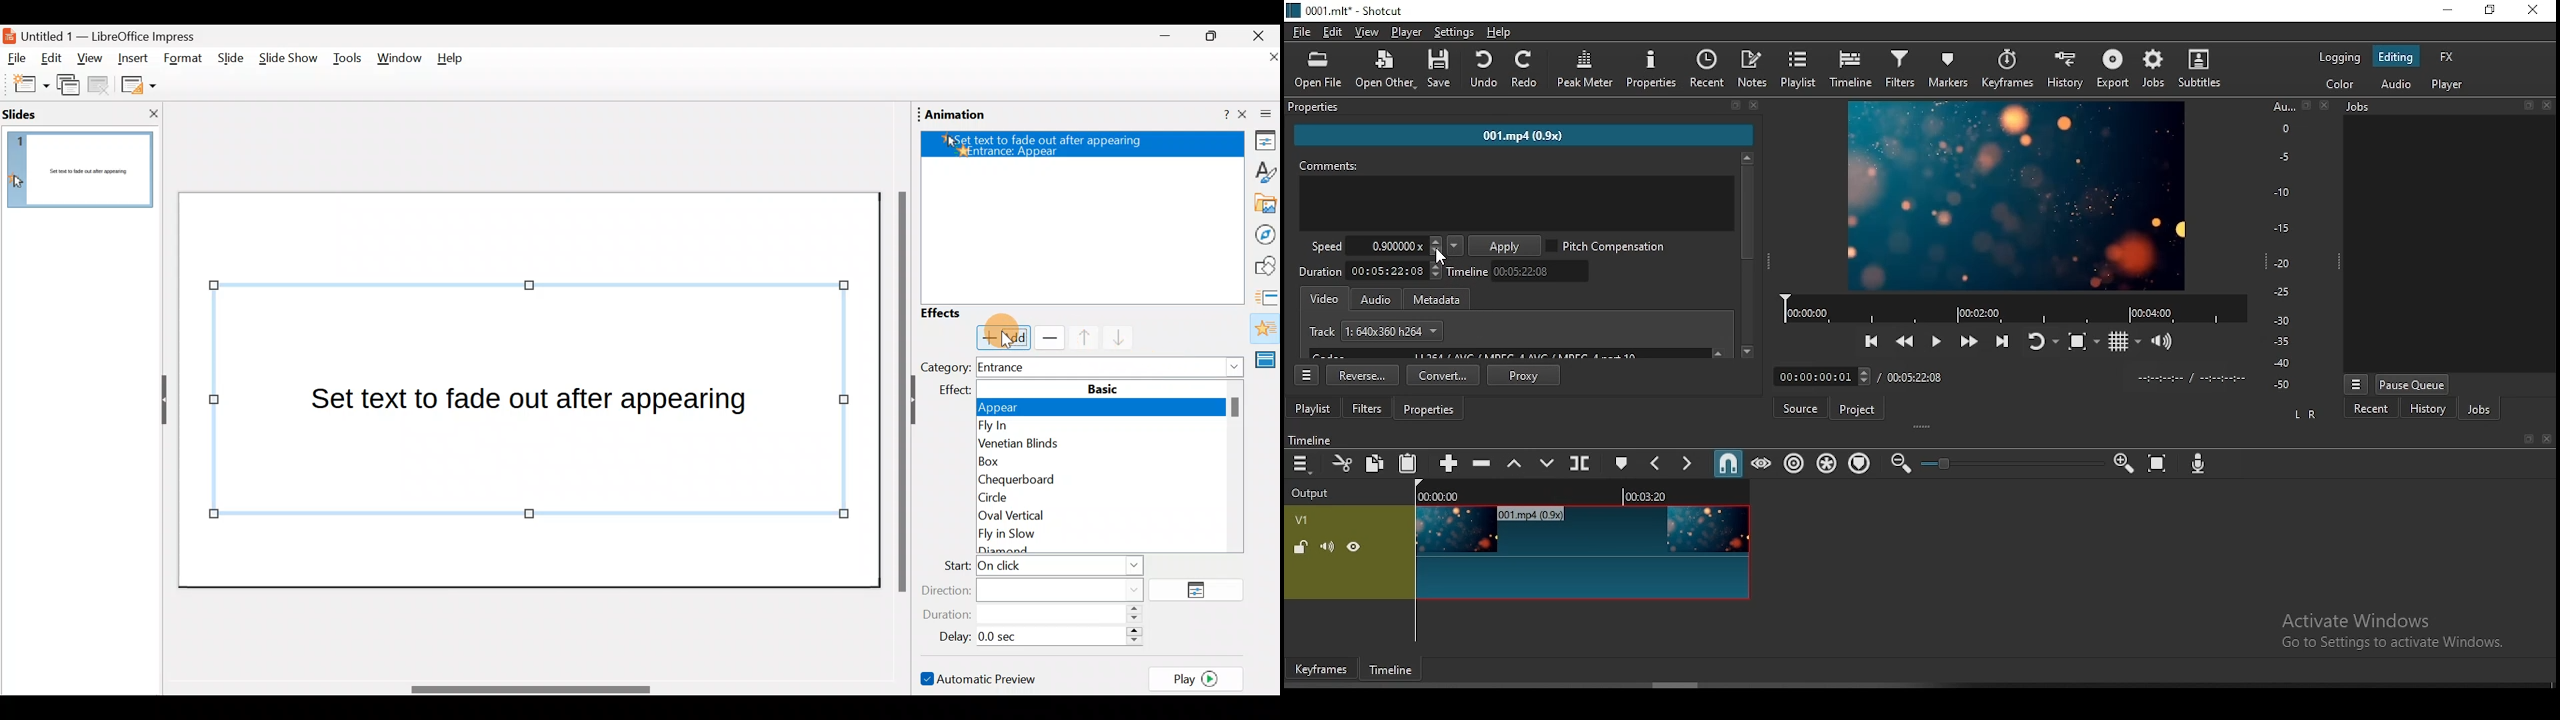  I want to click on skip to next point, so click(2005, 339).